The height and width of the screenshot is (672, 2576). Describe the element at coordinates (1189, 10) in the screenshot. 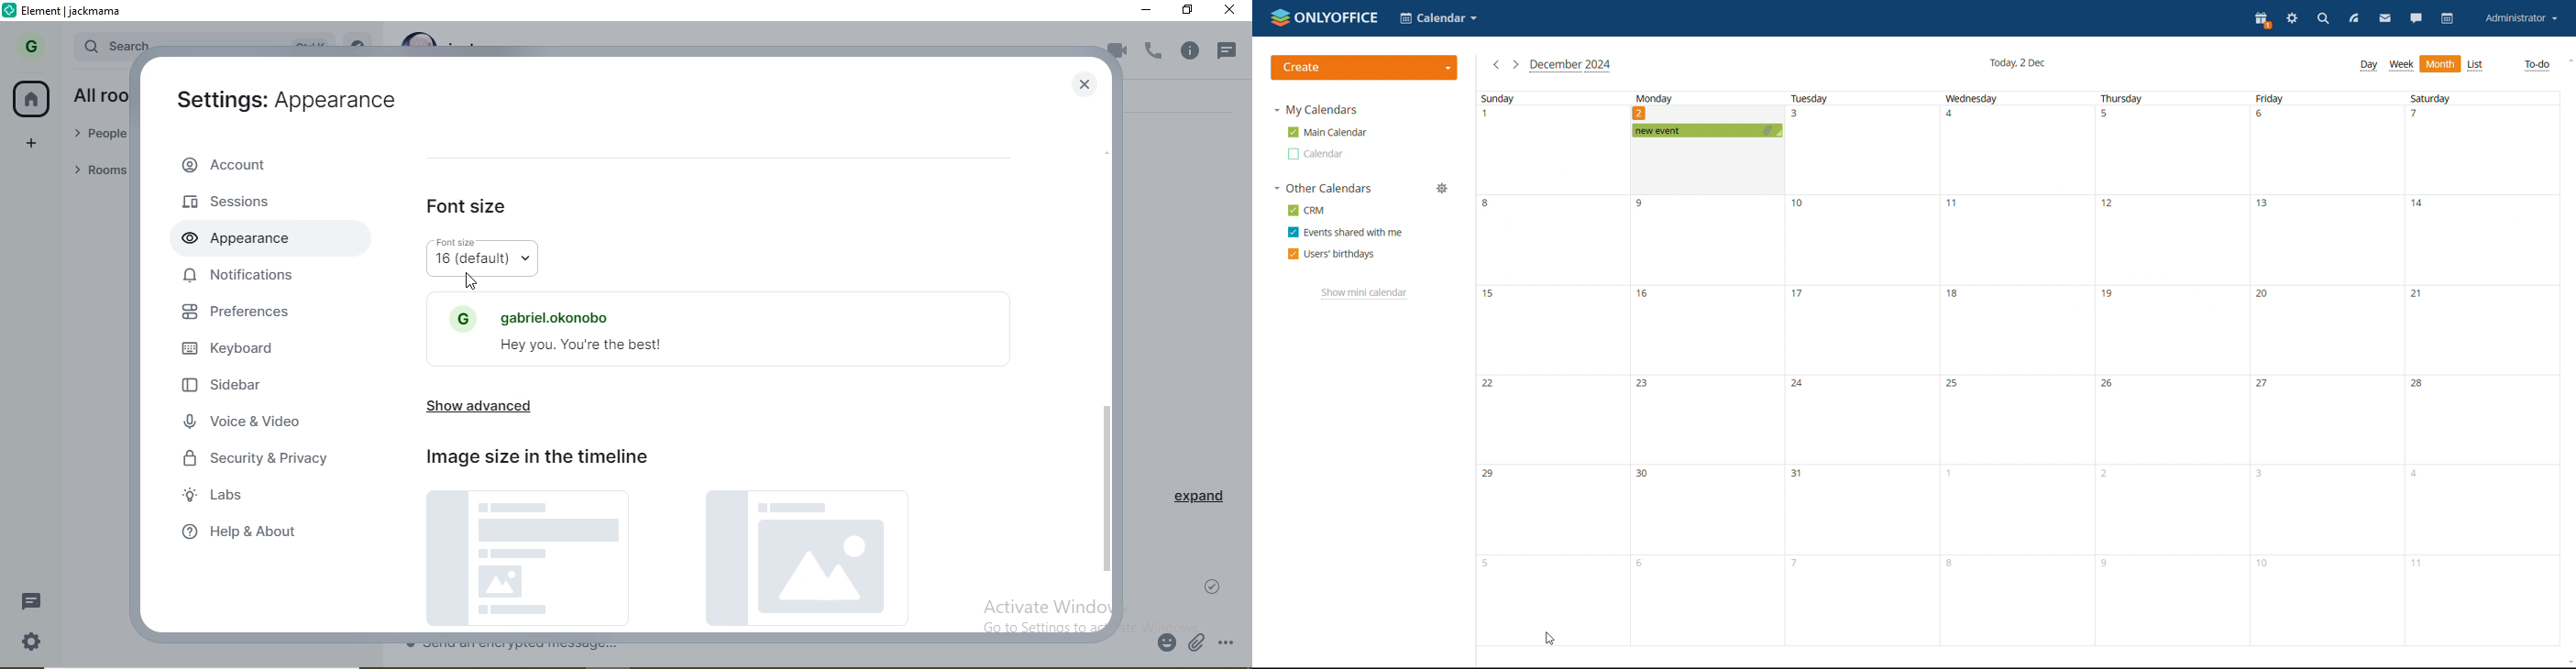

I see `restore` at that location.